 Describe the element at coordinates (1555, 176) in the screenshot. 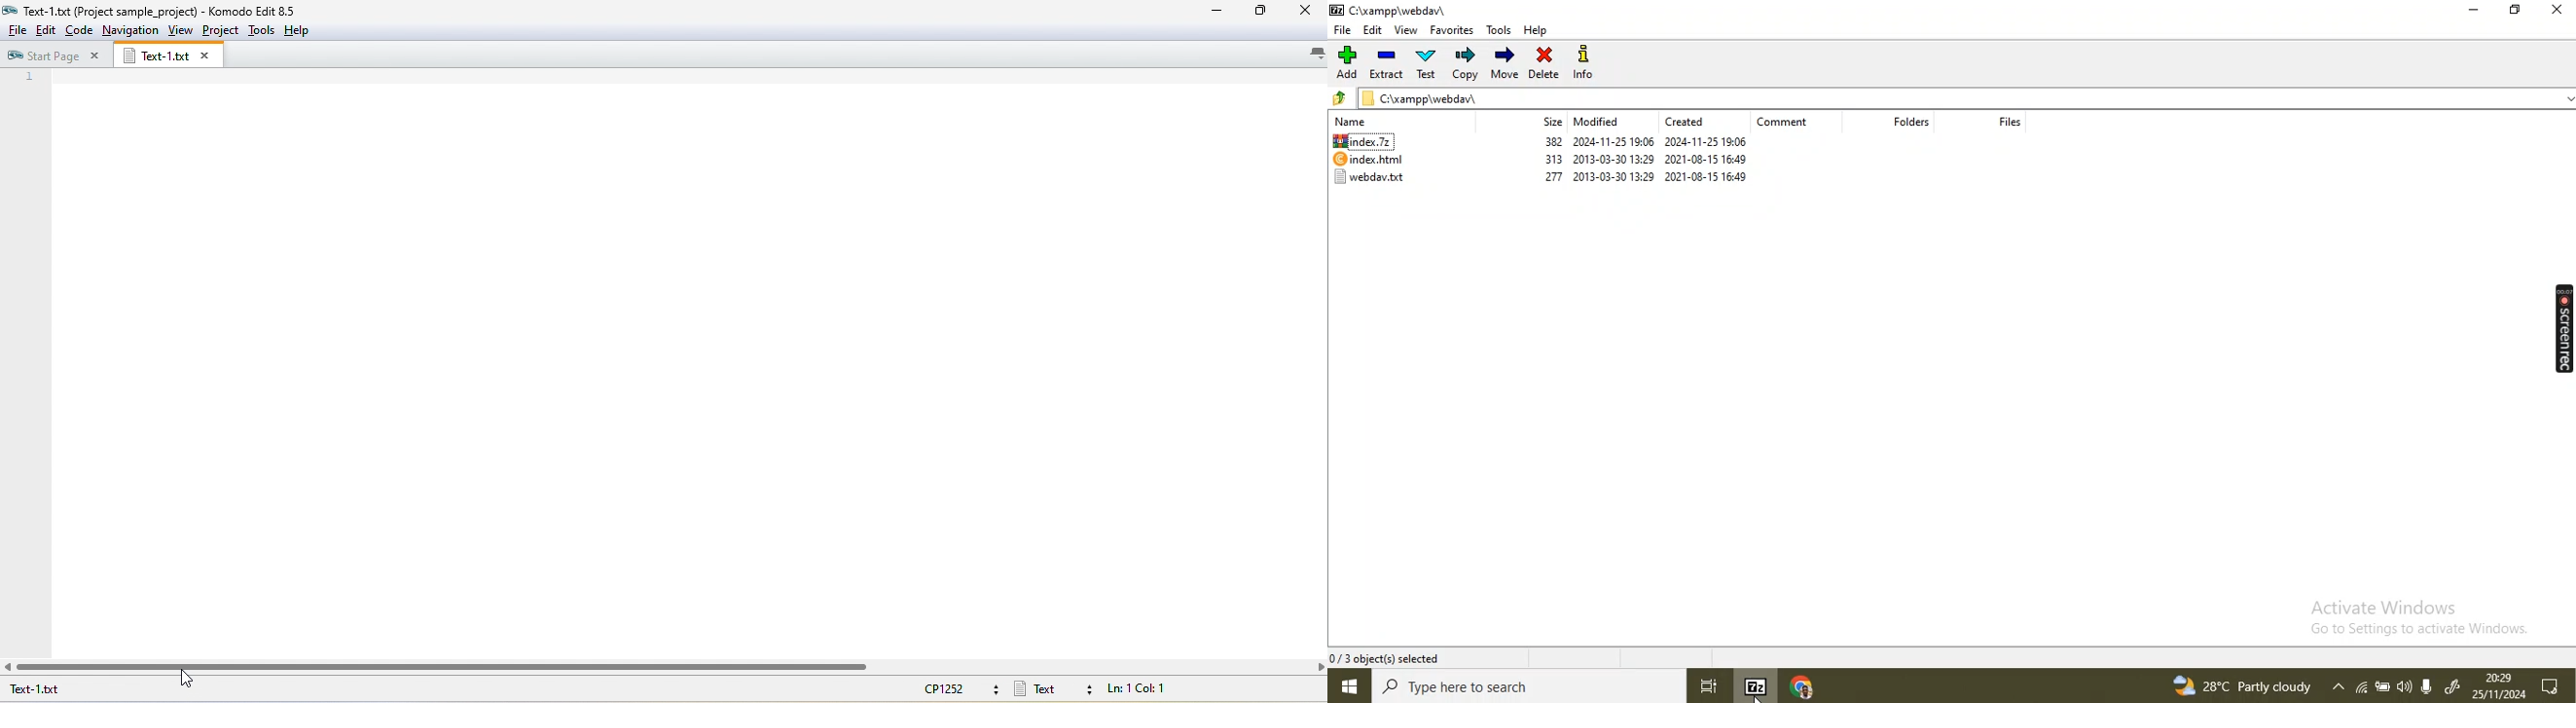

I see `277` at that location.